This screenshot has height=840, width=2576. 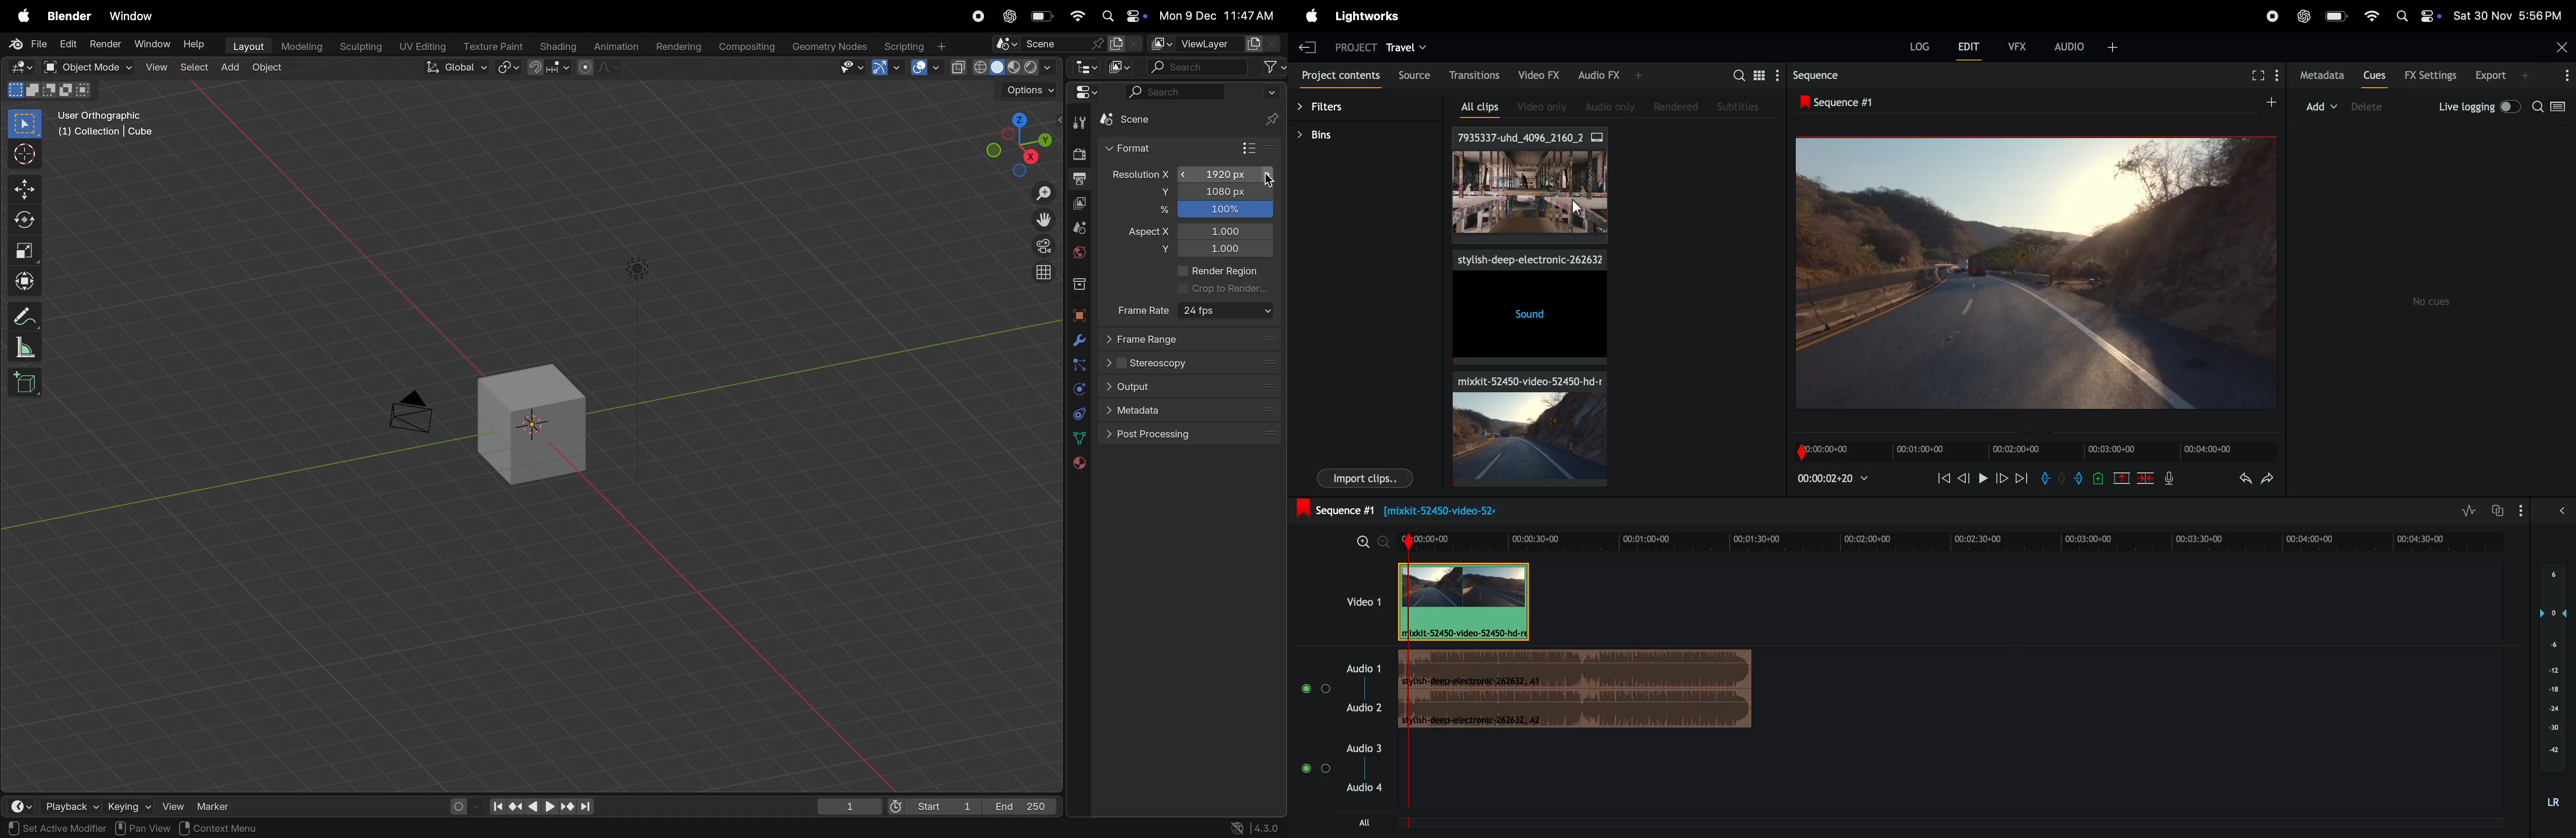 What do you see at coordinates (1198, 67) in the screenshot?
I see `search` at bounding box center [1198, 67].